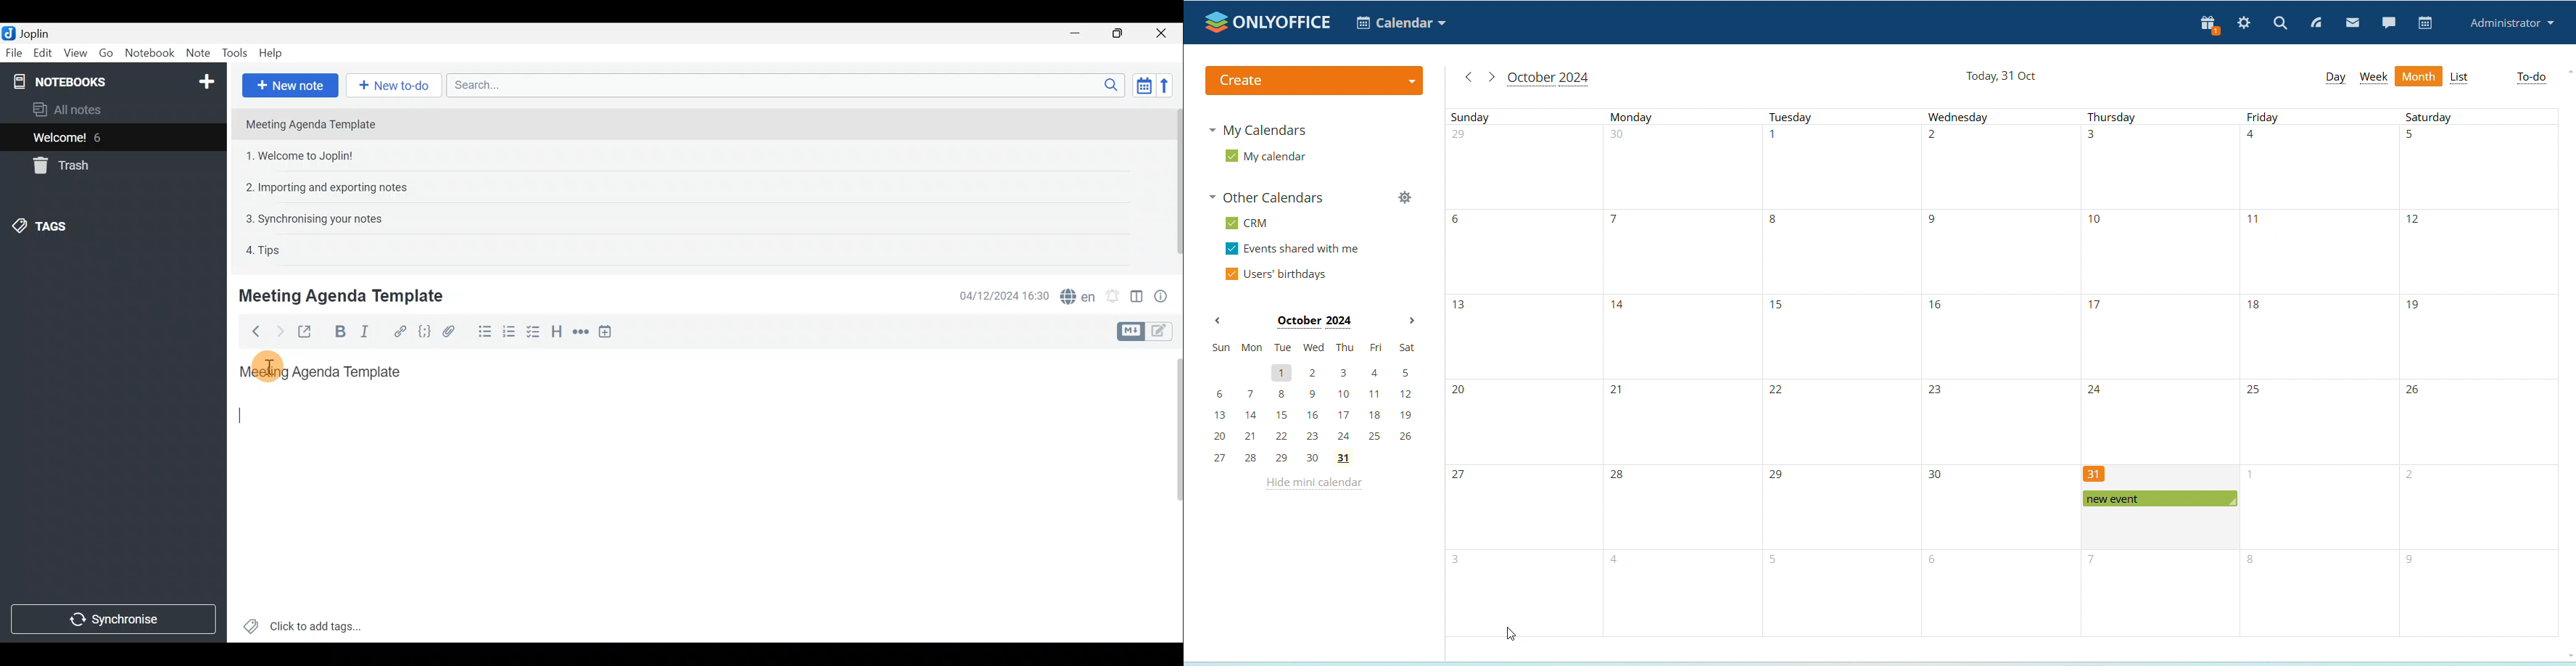 This screenshot has width=2576, height=672. I want to click on Tools, so click(235, 51).